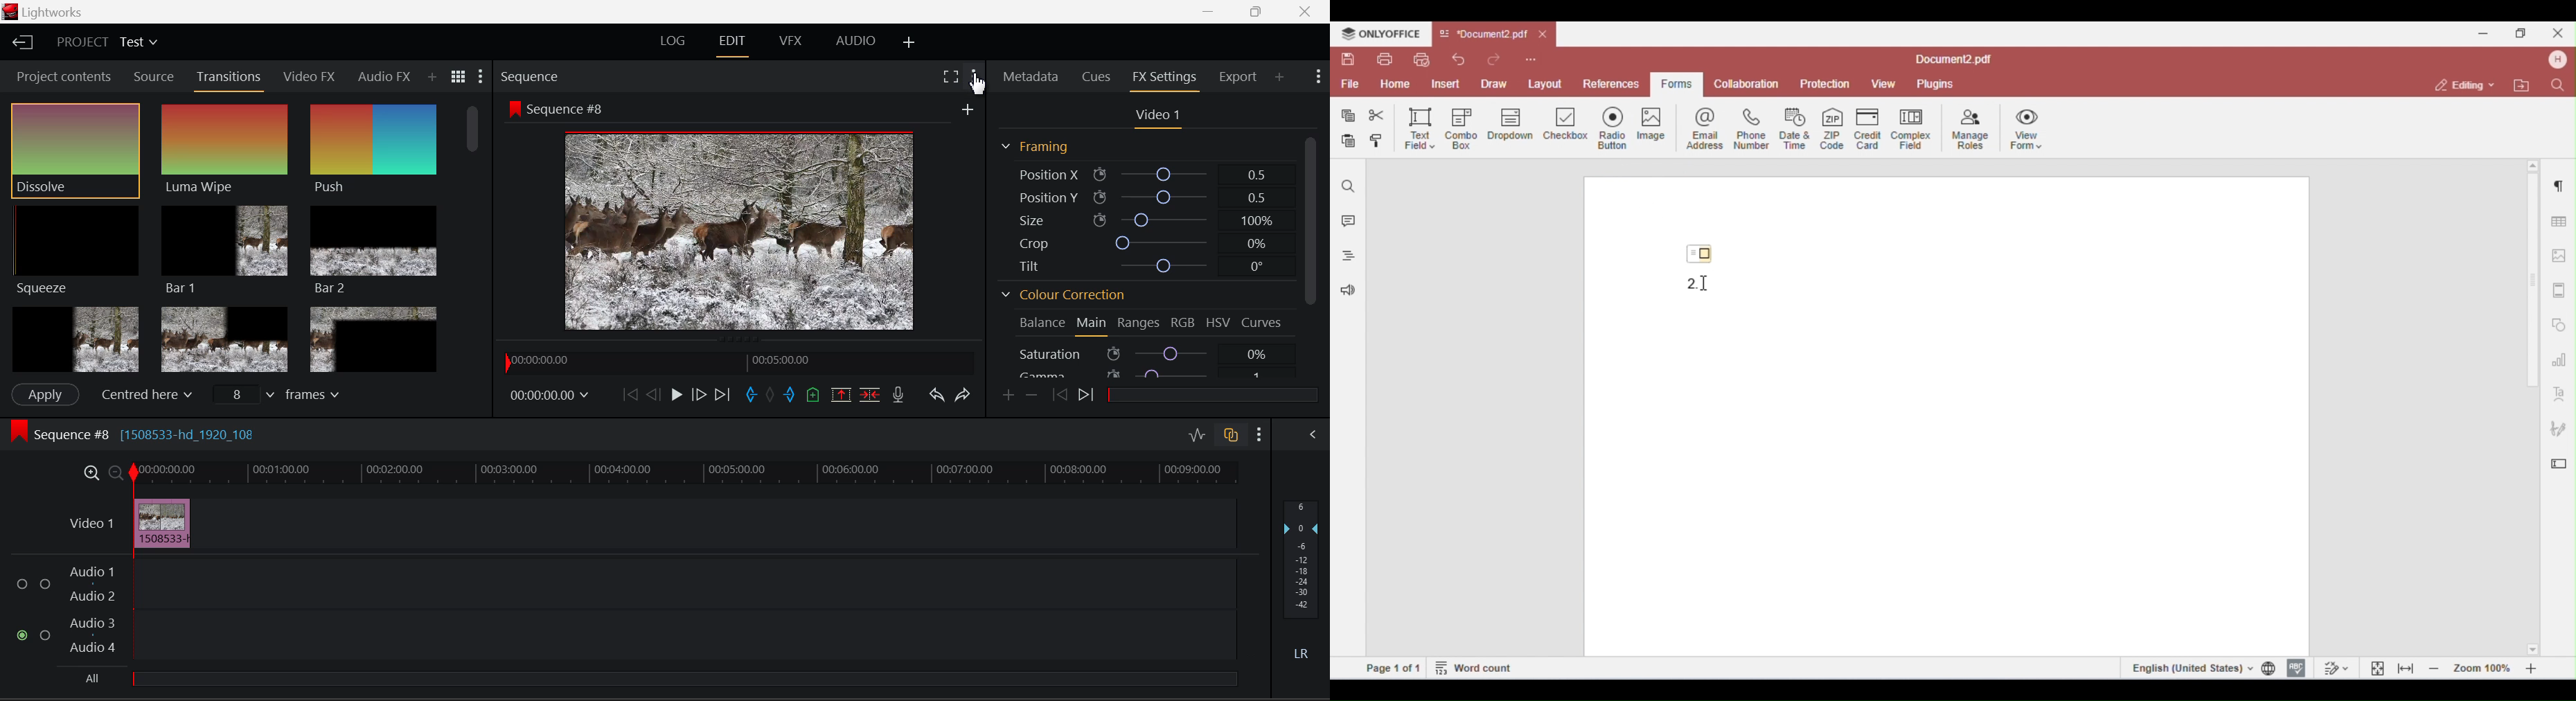 The image size is (2576, 728). What do you see at coordinates (224, 247) in the screenshot?
I see `Bar 1` at bounding box center [224, 247].